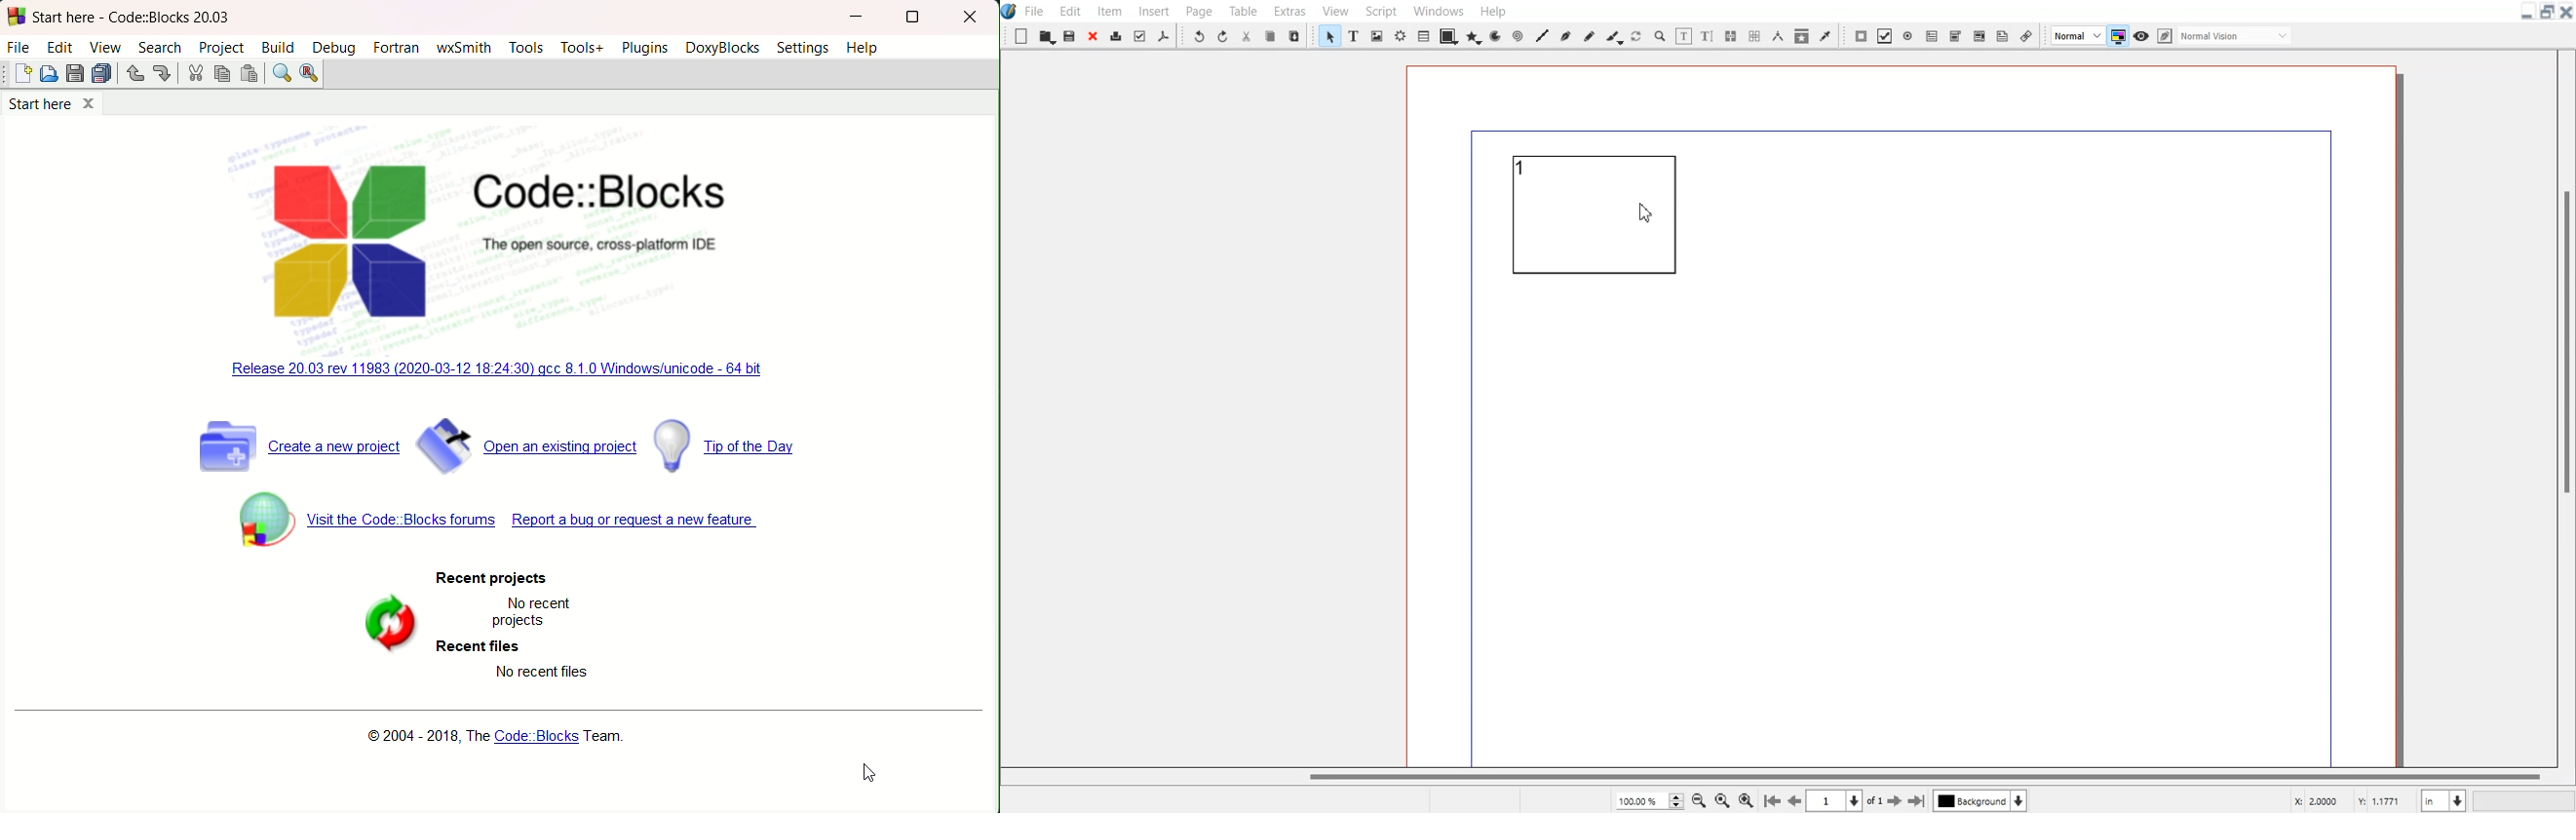 The image size is (2576, 840). Describe the element at coordinates (1589, 35) in the screenshot. I see `Freehand line` at that location.